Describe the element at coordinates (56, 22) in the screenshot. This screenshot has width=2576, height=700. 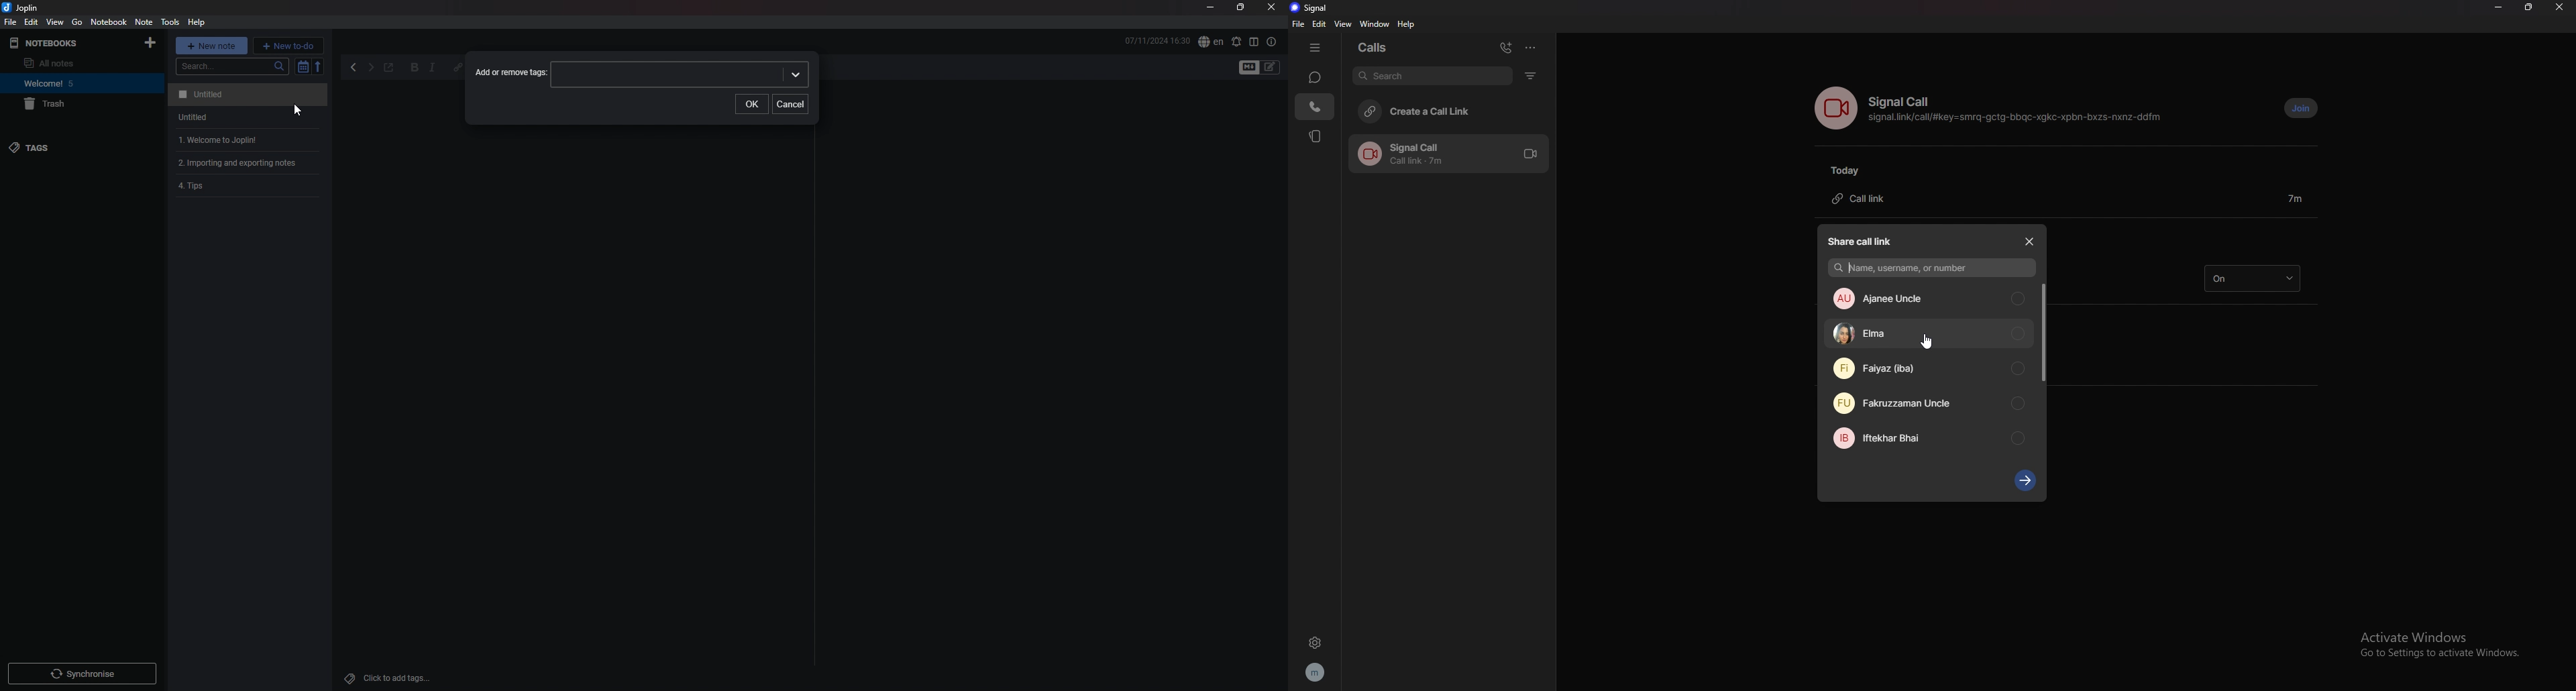
I see `view` at that location.